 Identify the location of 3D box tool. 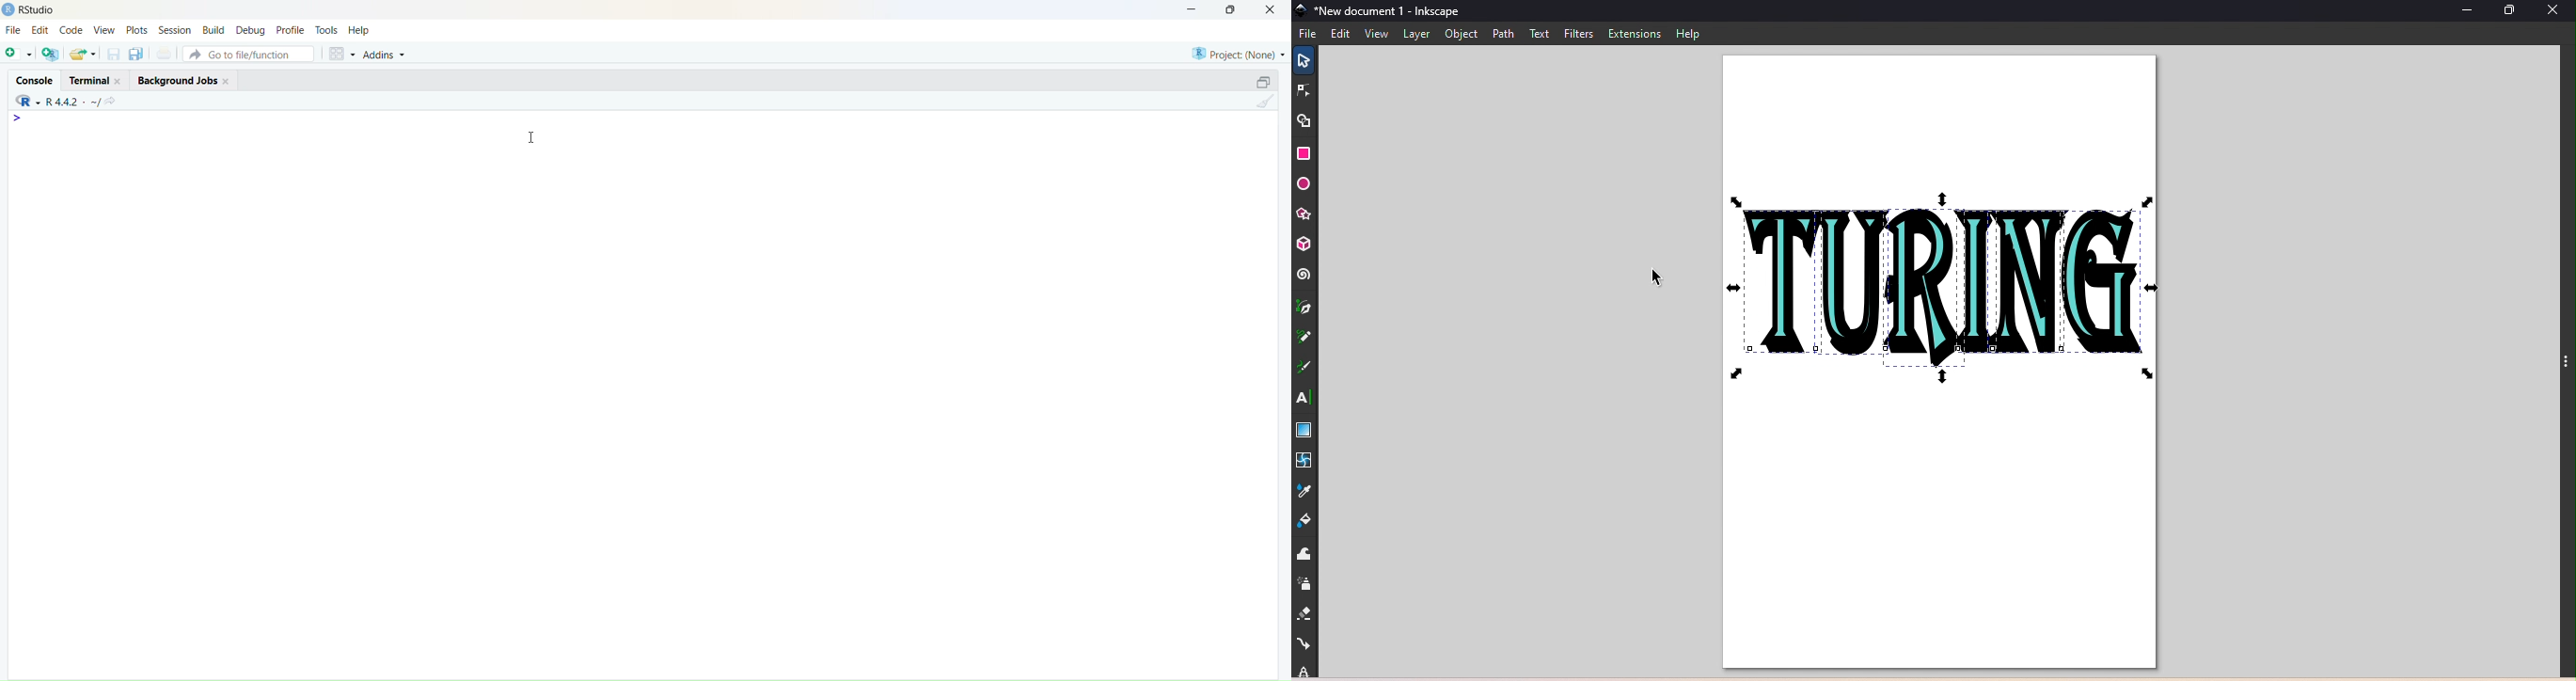
(1305, 243).